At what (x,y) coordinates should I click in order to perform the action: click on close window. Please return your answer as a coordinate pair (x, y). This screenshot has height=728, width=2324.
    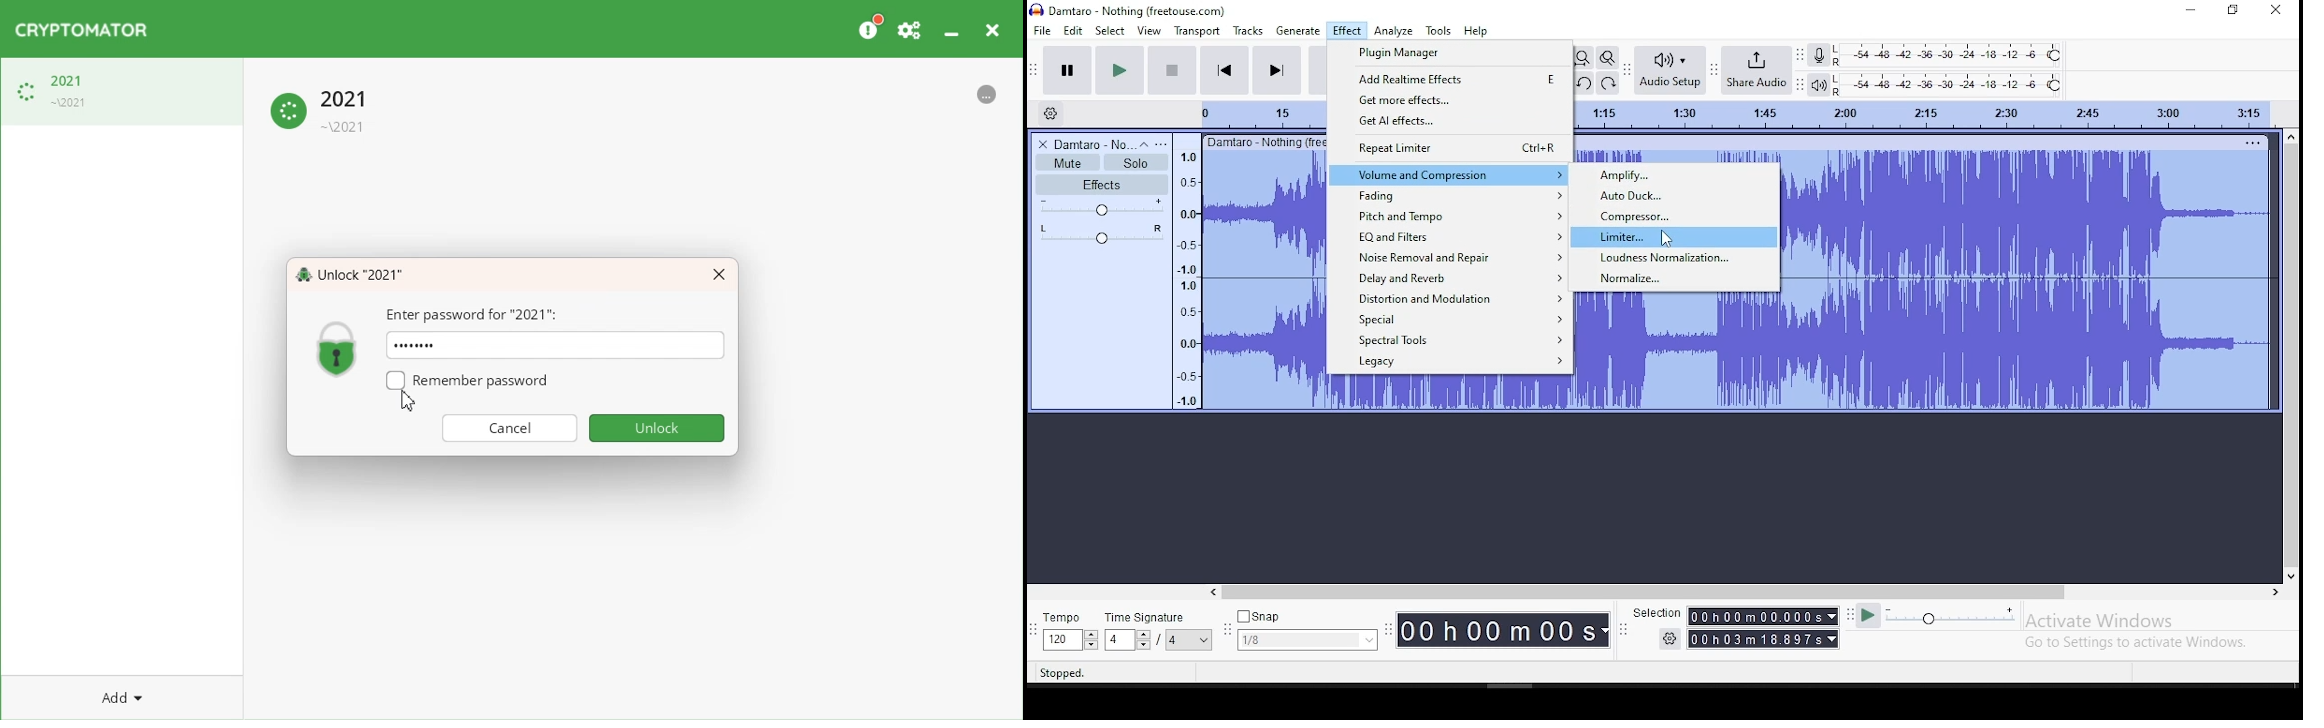
    Looking at the image, I should click on (2278, 11).